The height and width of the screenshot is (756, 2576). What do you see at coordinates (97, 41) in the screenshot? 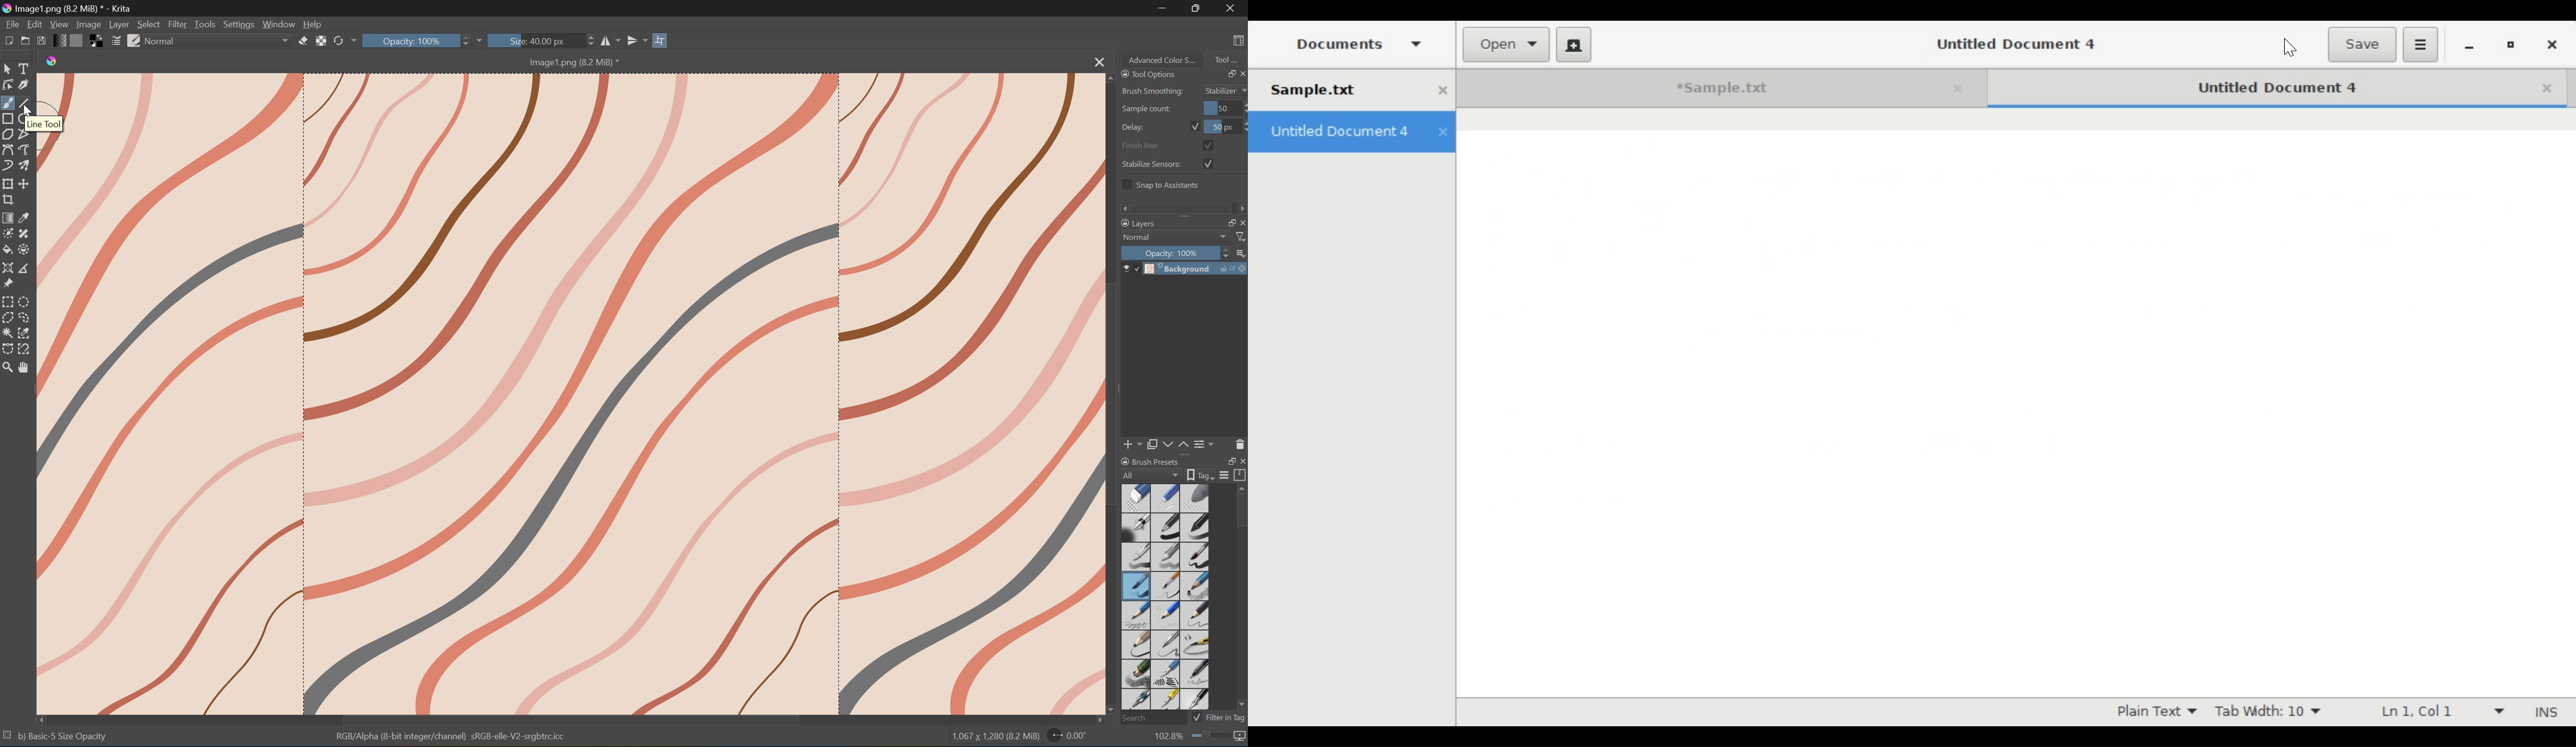
I see `Swap foreground and background colors to black and white` at bounding box center [97, 41].